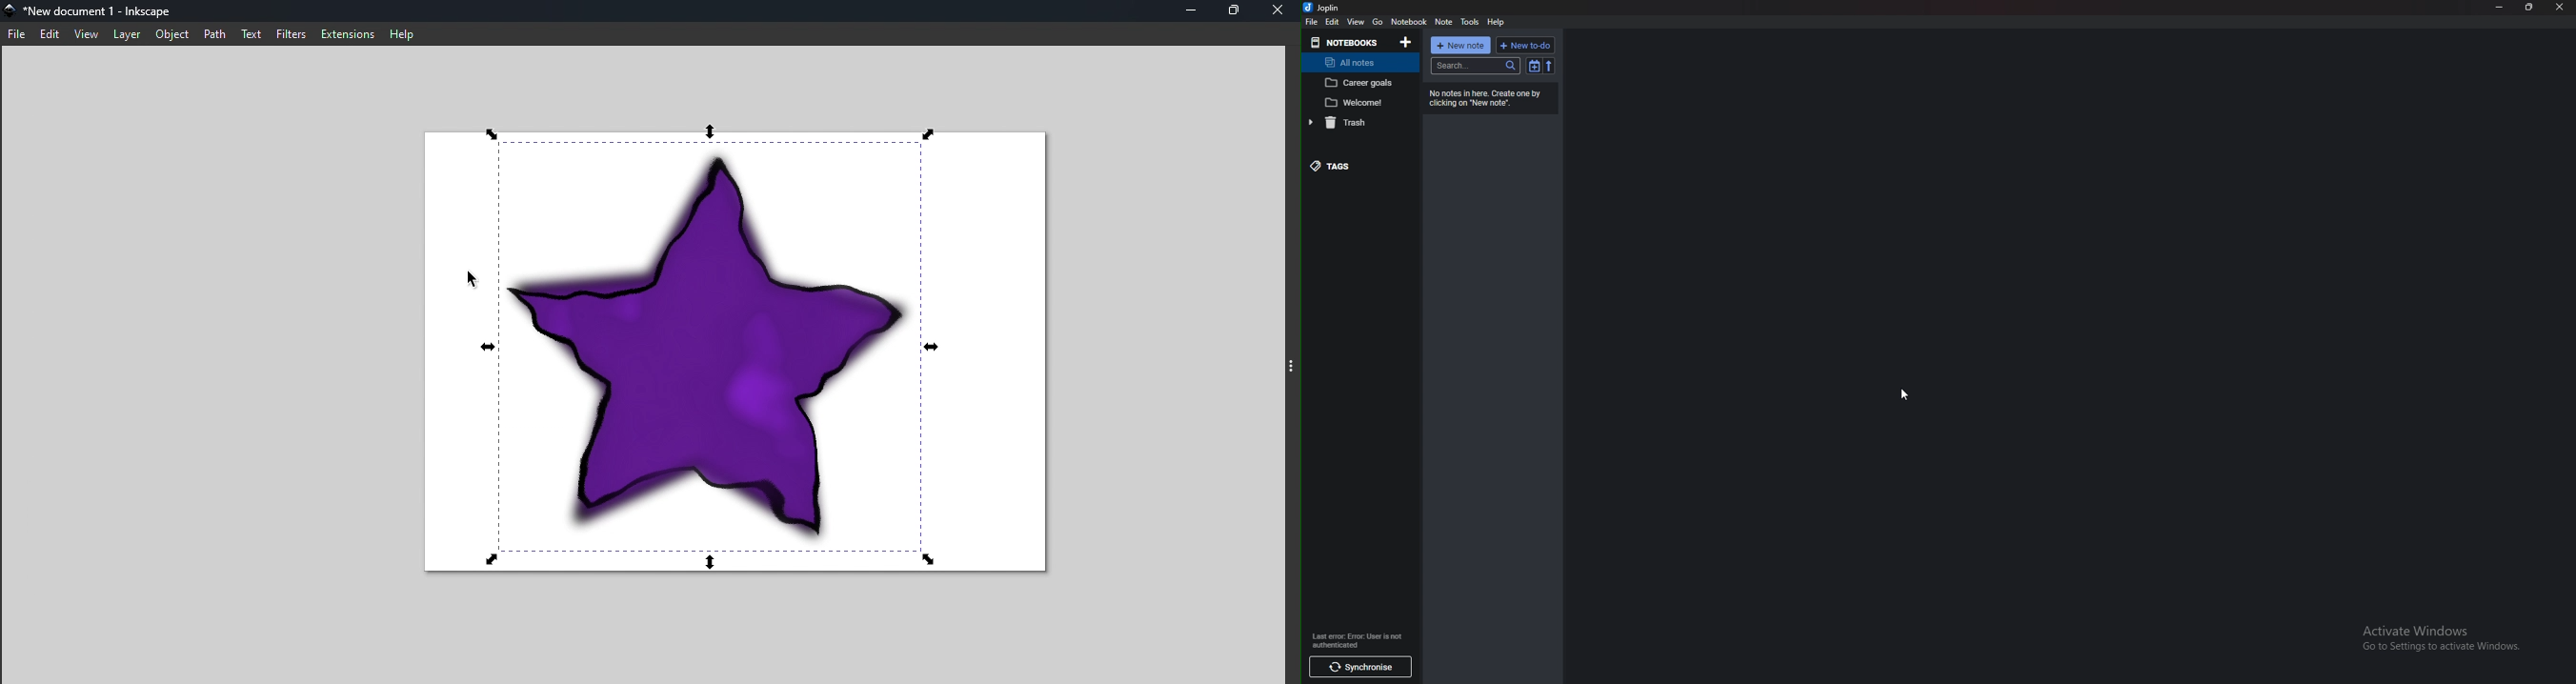 Image resolution: width=2576 pixels, height=700 pixels. I want to click on file, so click(1312, 22).